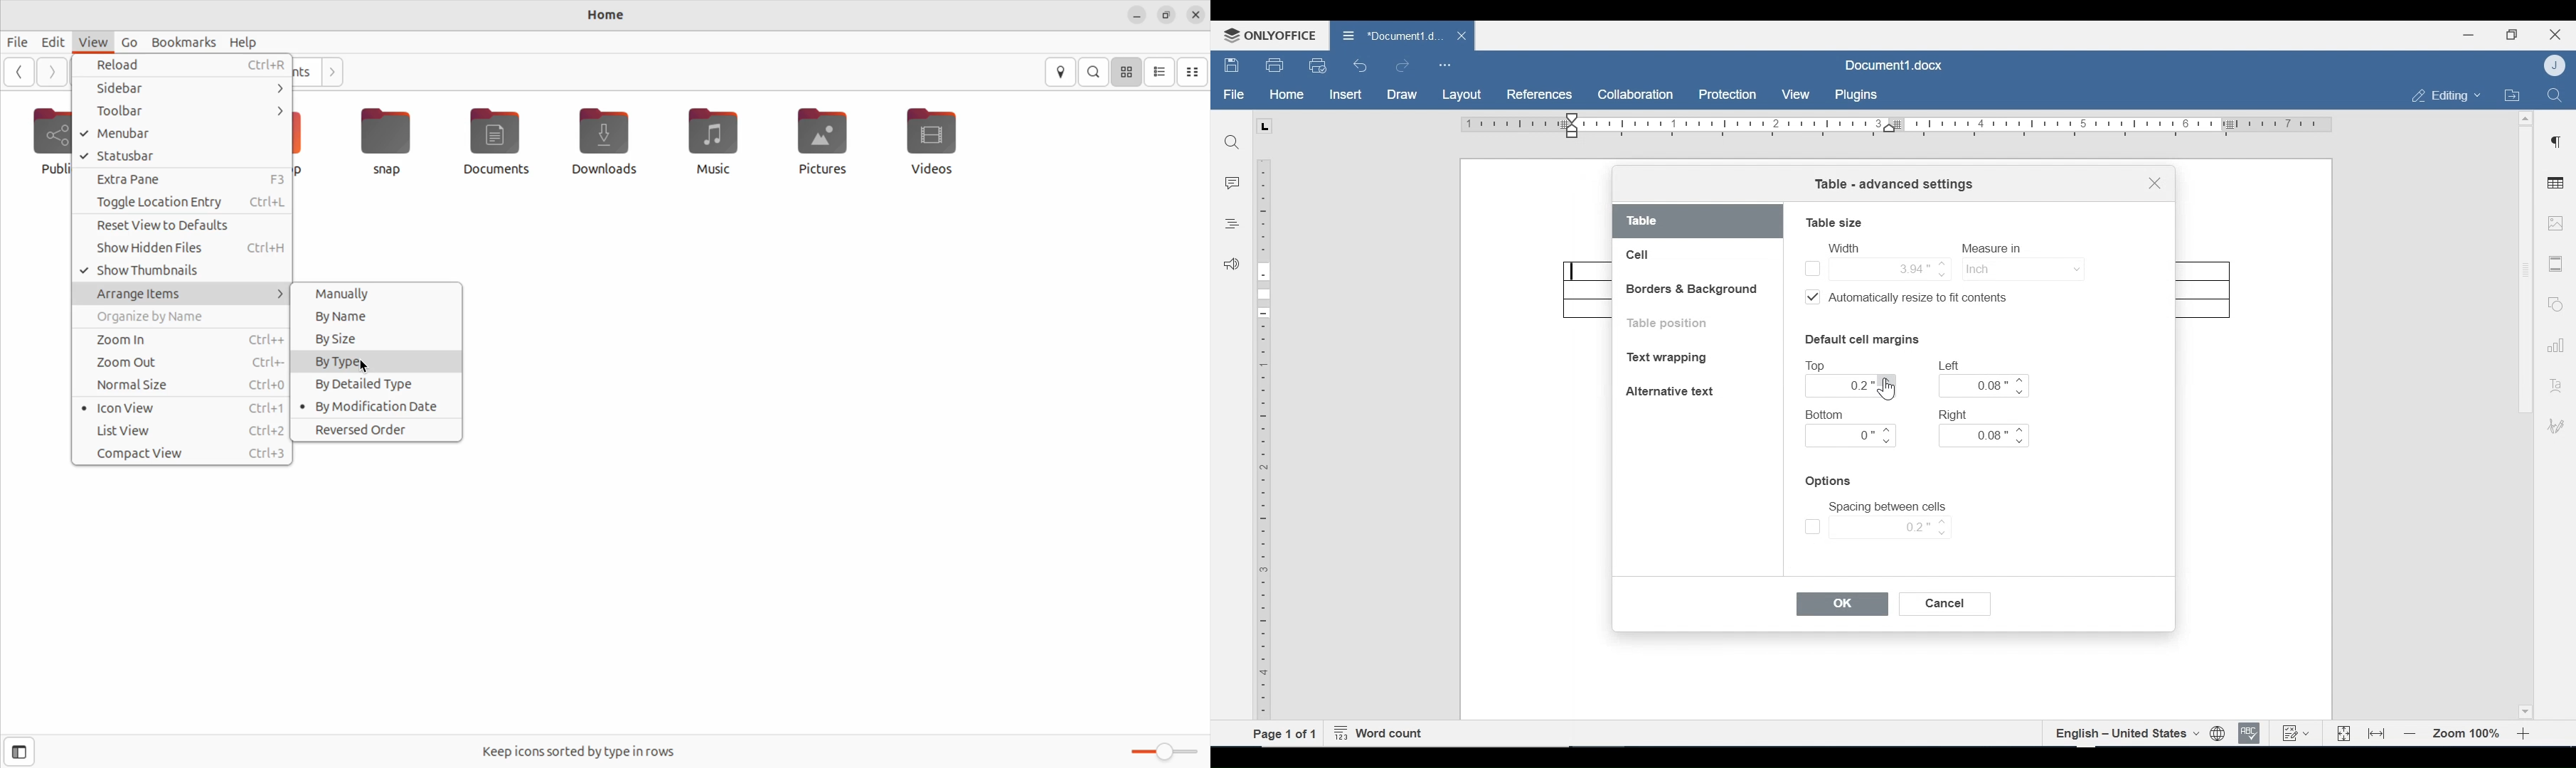  What do you see at coordinates (2442, 95) in the screenshot?
I see `Editing` at bounding box center [2442, 95].